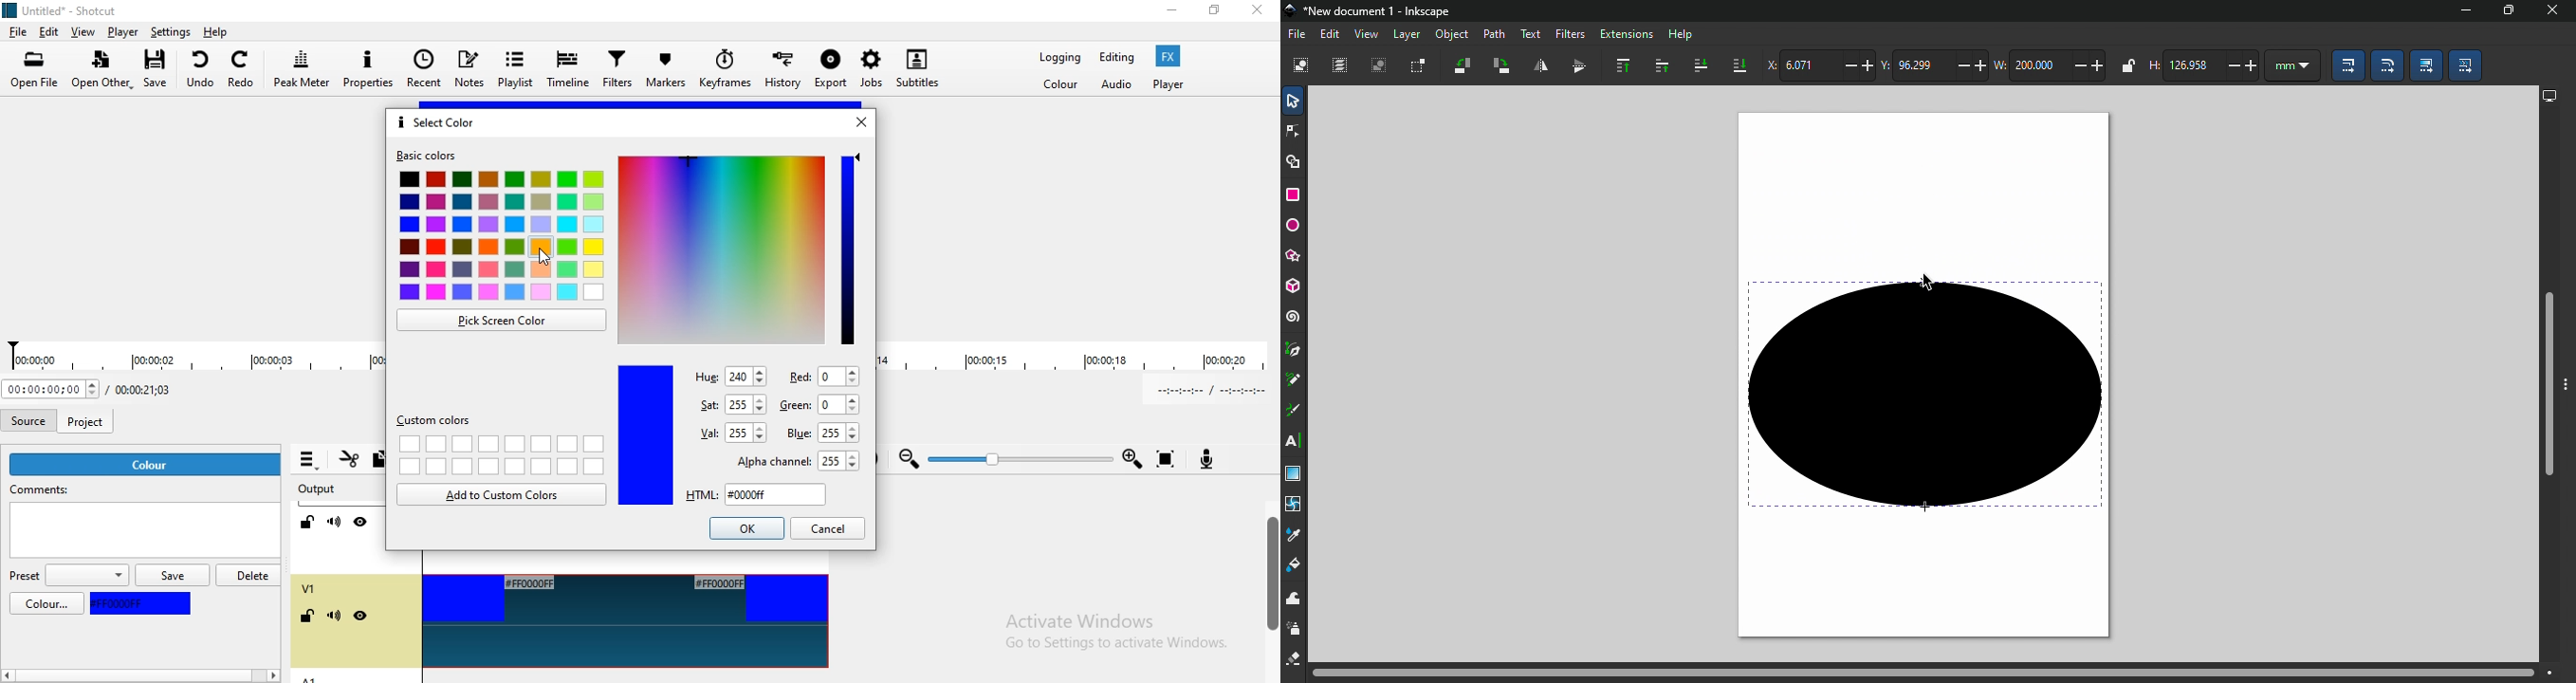  I want to click on Move gradients (in fill or stroke) along with the objects, so click(2427, 66).